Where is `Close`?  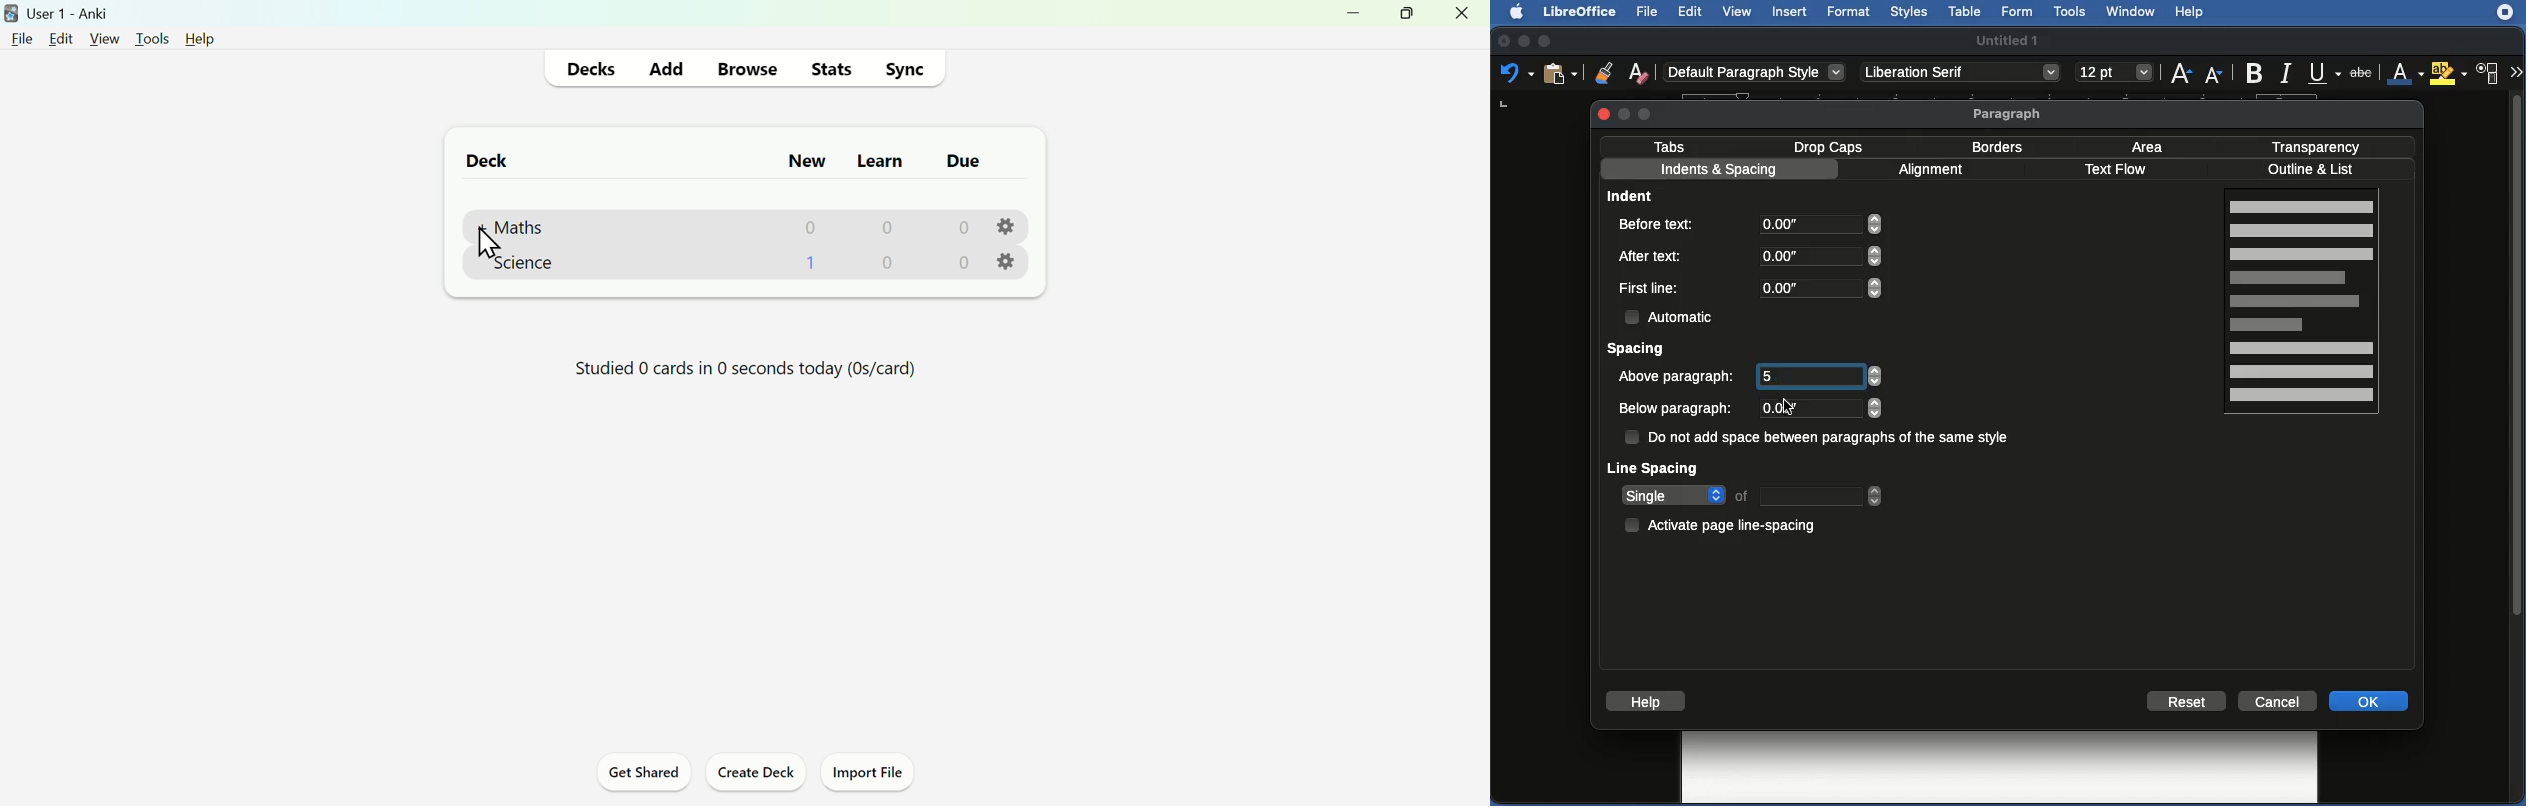 Close is located at coordinates (1604, 113).